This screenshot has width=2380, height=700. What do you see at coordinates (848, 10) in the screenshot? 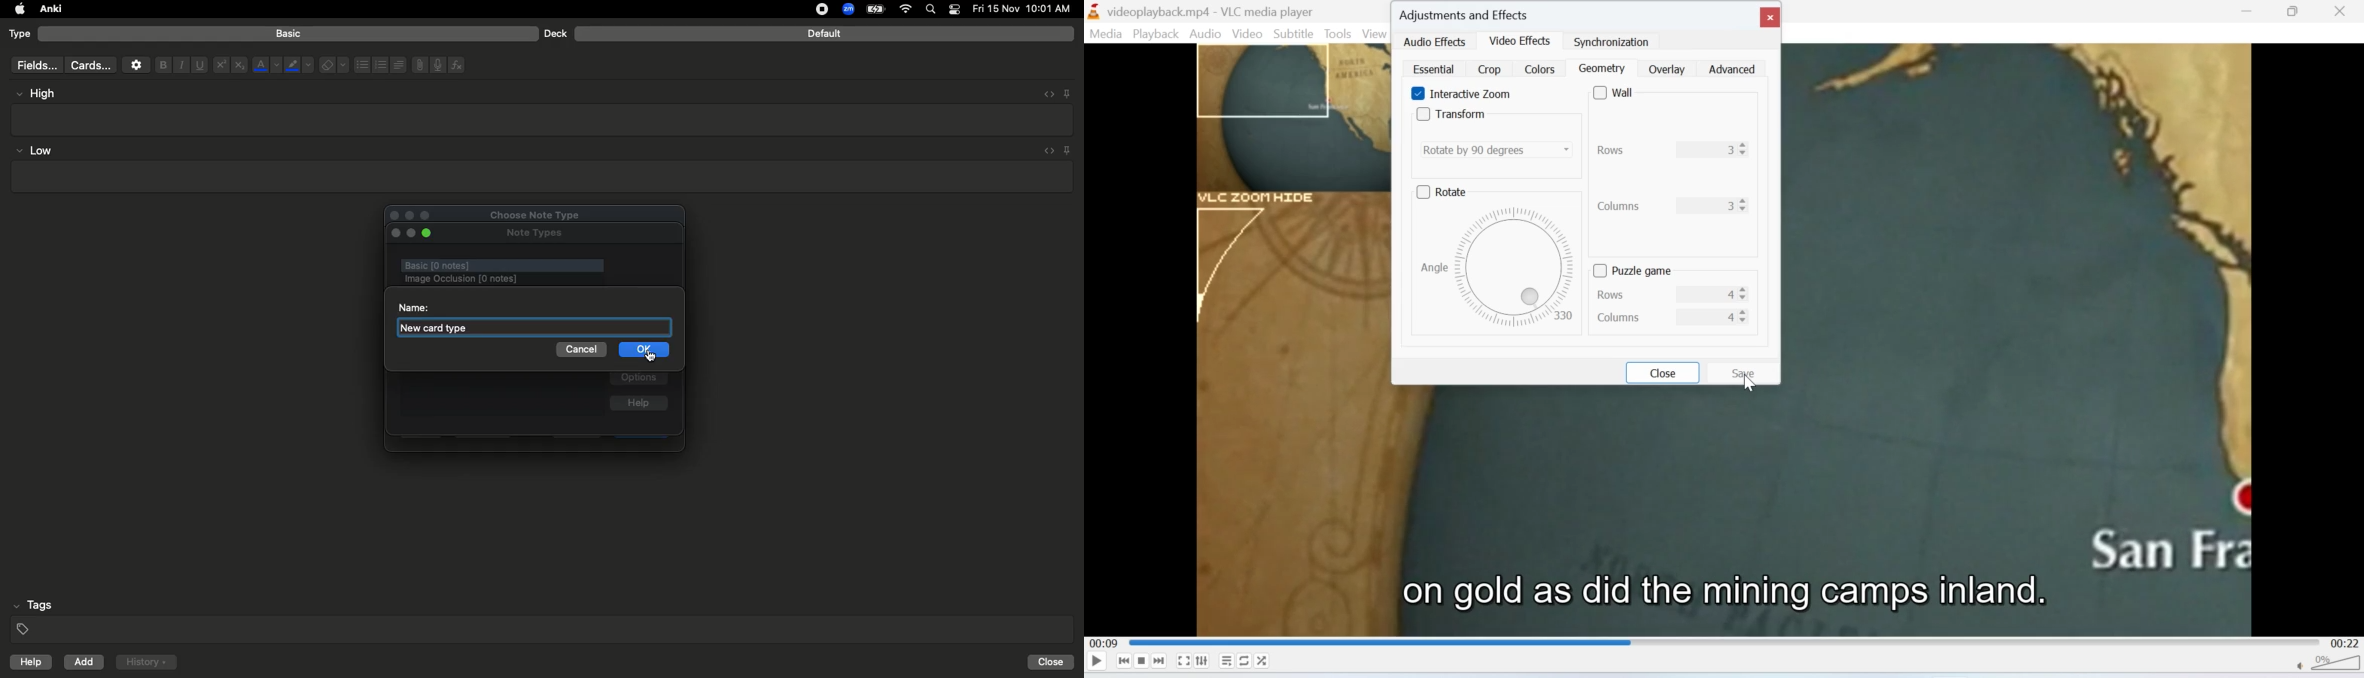
I see `Zoom` at bounding box center [848, 10].